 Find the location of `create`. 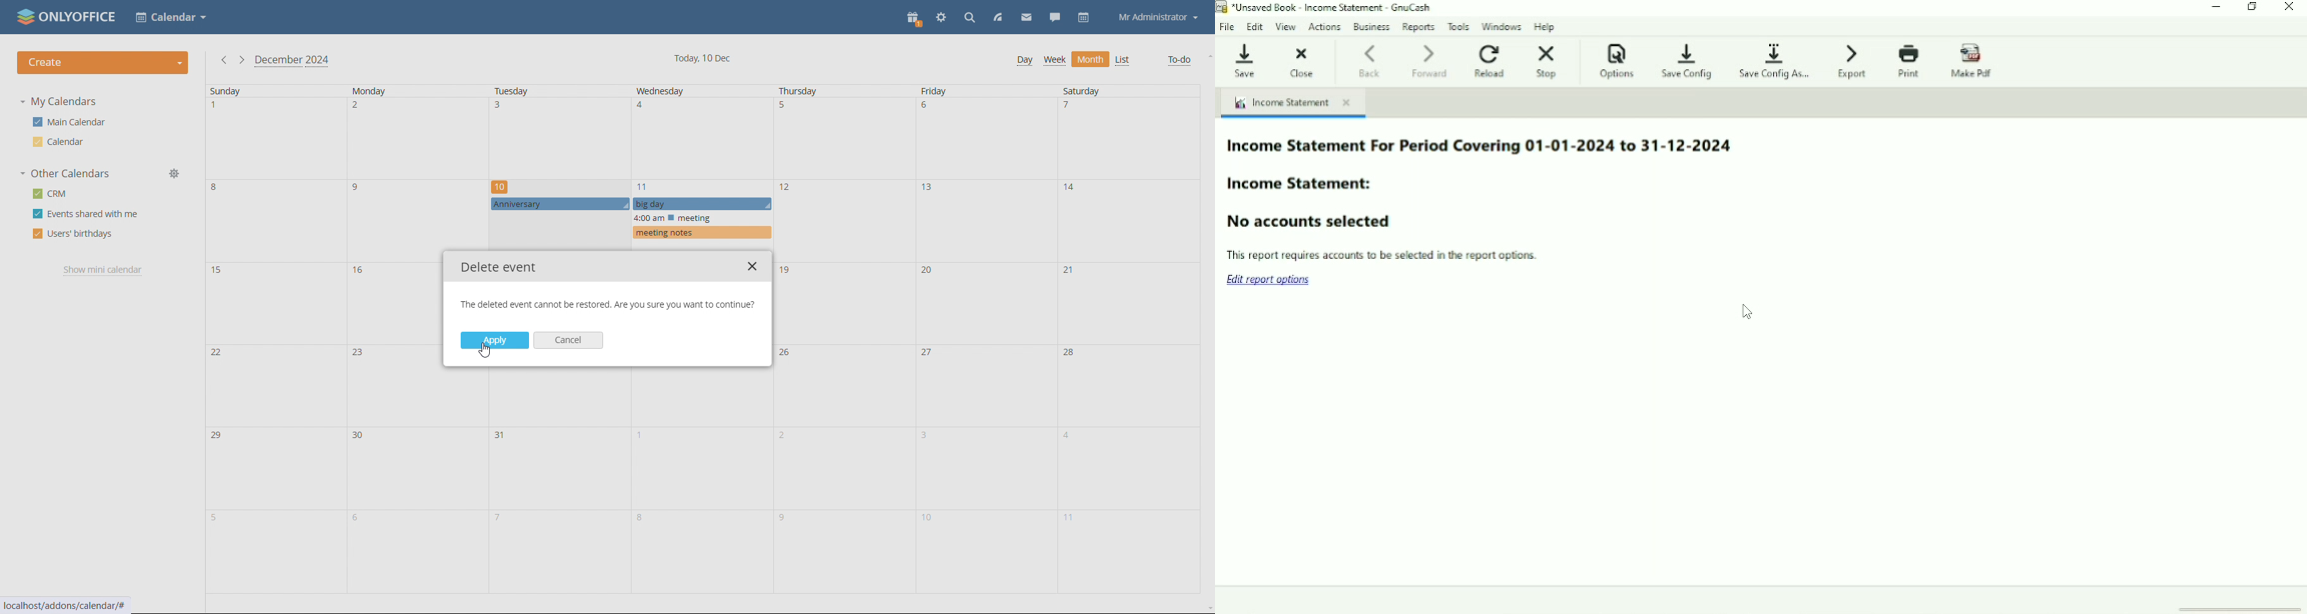

create is located at coordinates (103, 63).